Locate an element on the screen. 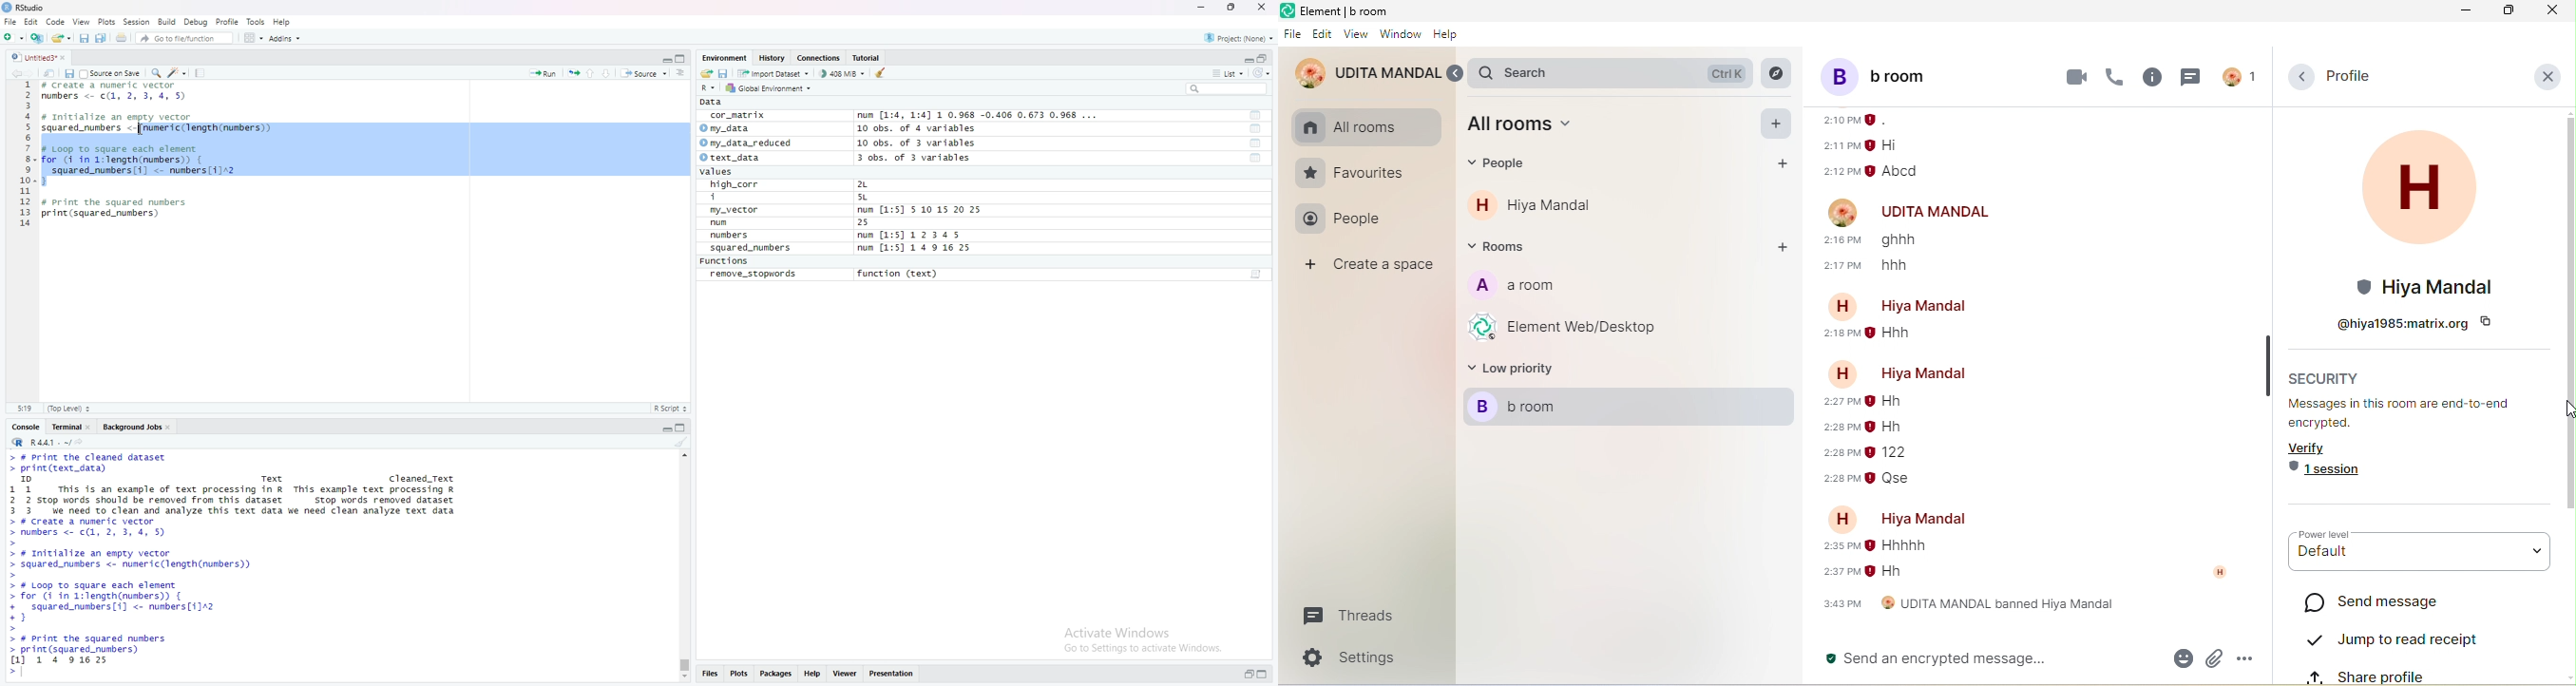  cursor is located at coordinates (140, 130).